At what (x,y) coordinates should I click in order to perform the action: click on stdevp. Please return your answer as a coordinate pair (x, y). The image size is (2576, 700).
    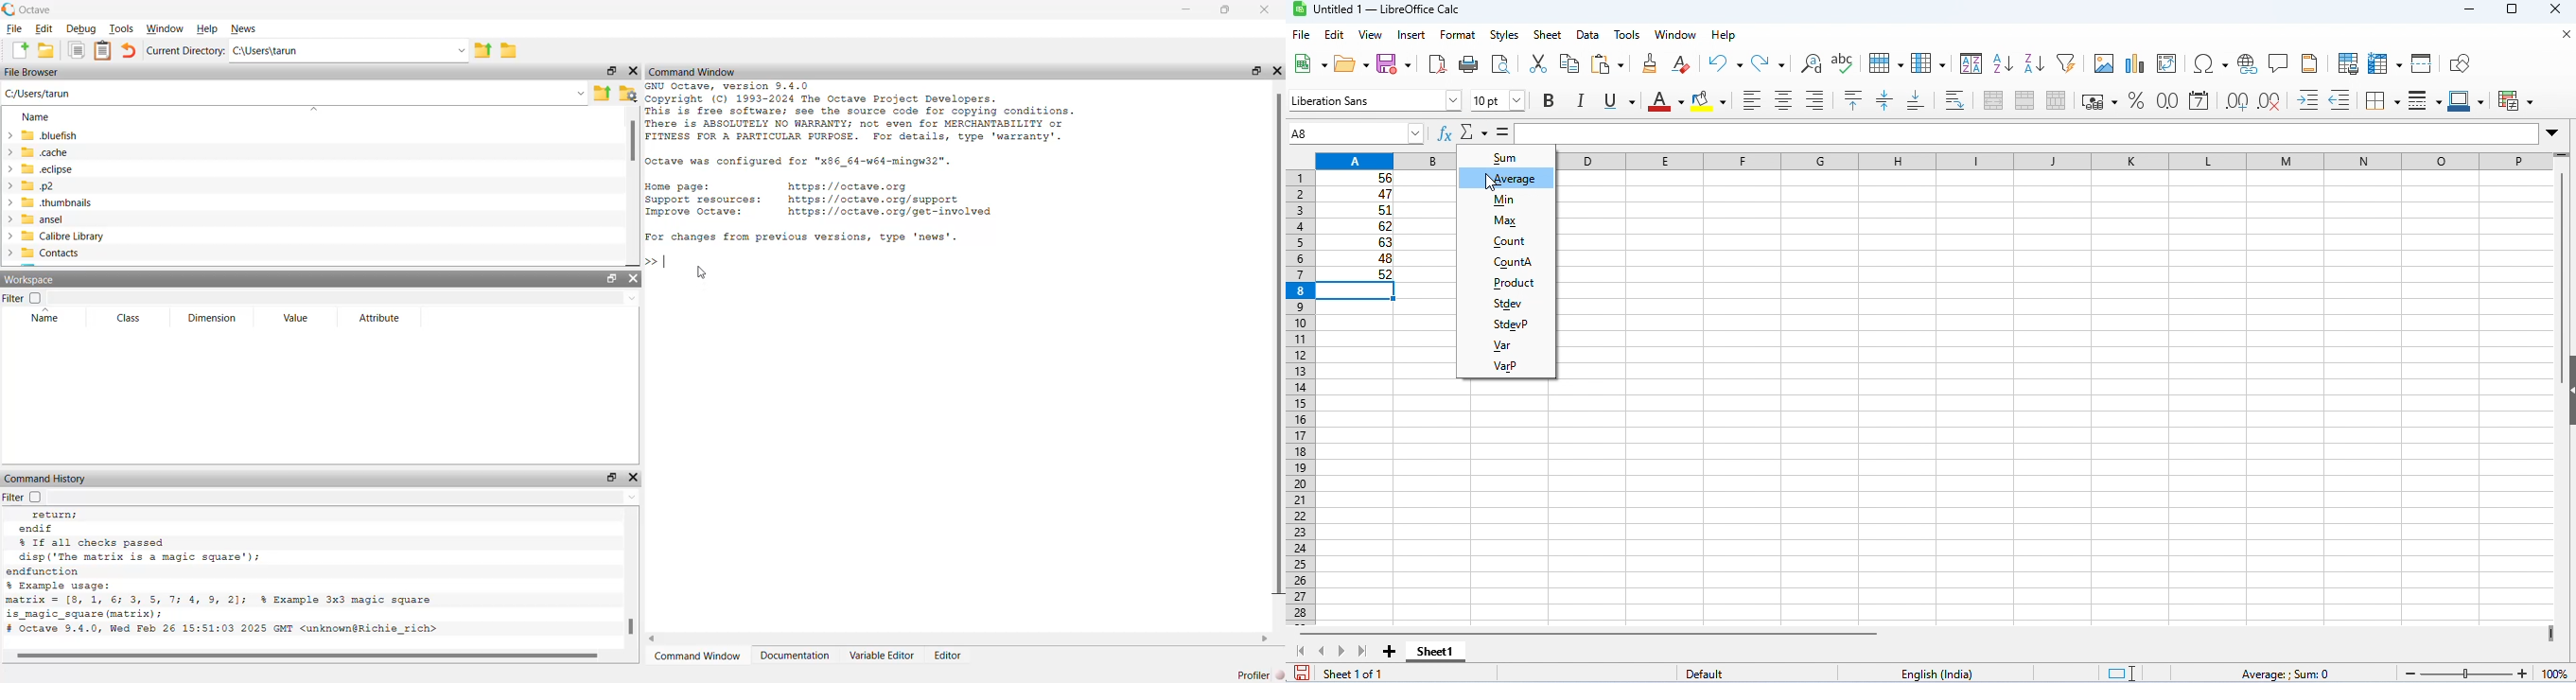
    Looking at the image, I should click on (1509, 324).